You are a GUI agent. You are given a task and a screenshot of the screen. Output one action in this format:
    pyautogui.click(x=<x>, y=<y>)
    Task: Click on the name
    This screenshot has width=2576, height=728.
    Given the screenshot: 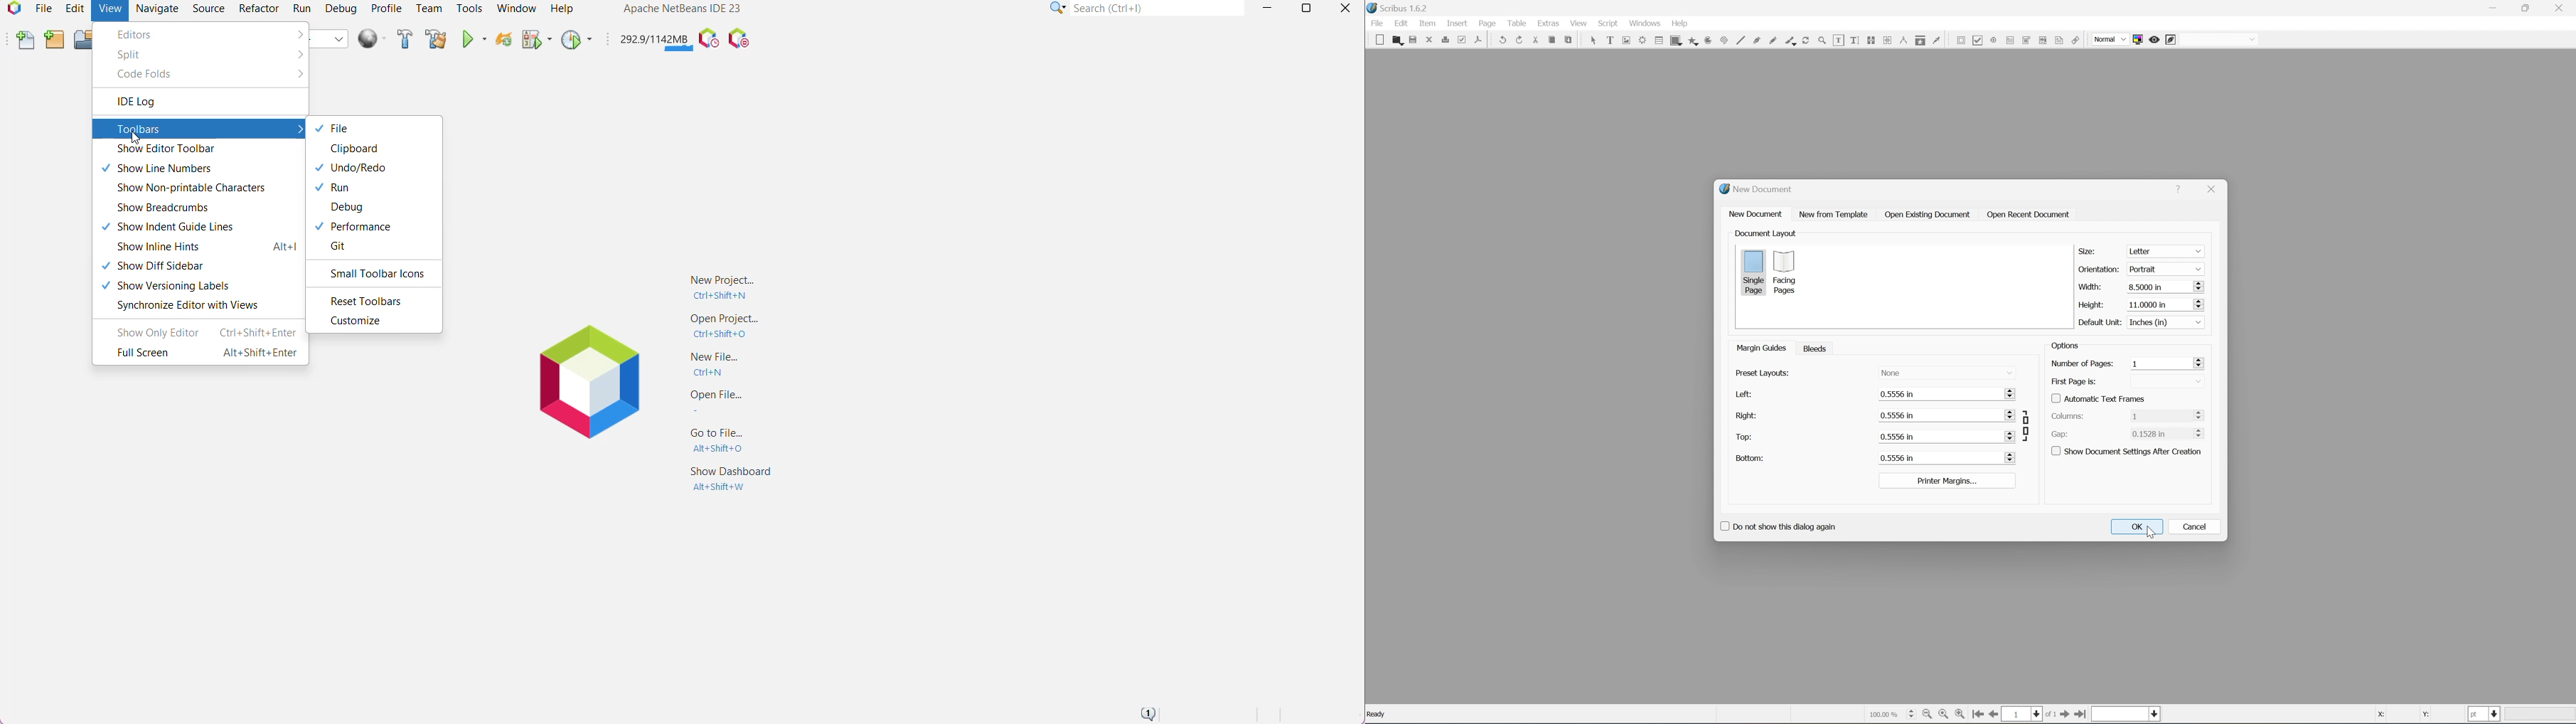 What is the action you would take?
    pyautogui.click(x=1943, y=373)
    